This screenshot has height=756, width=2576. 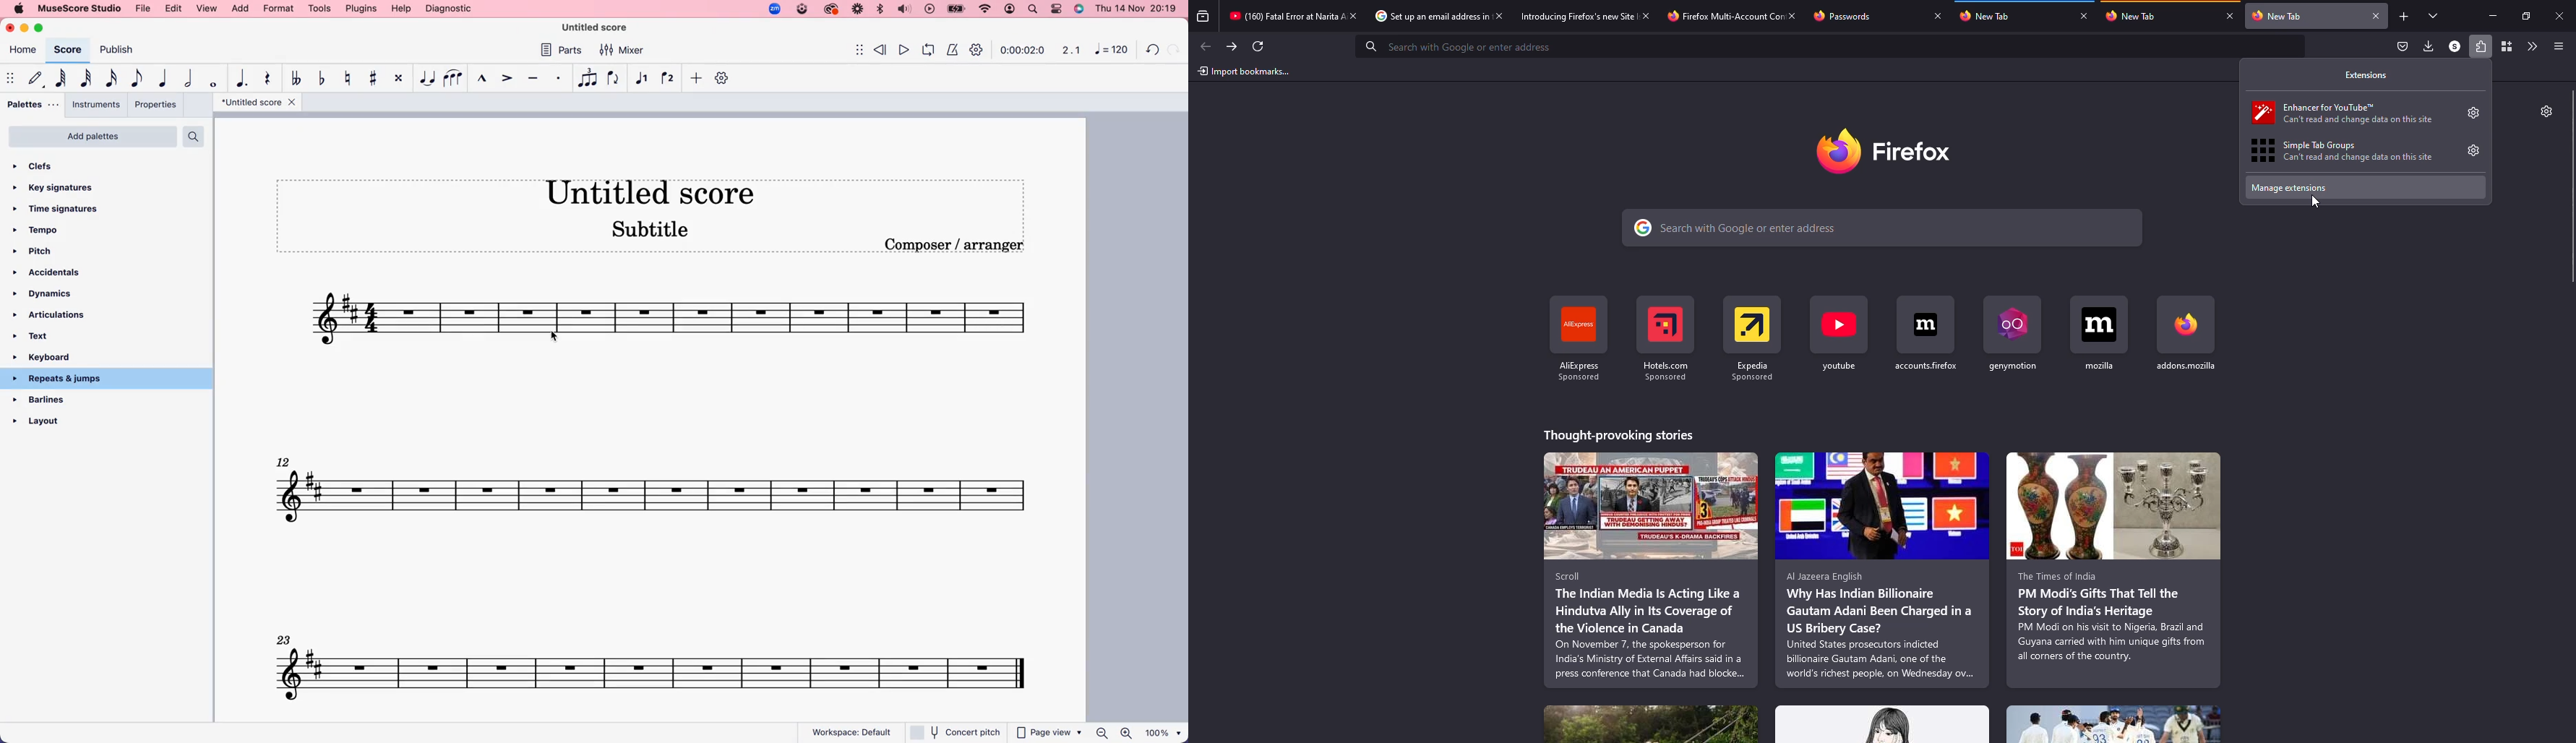 I want to click on close, so click(x=2231, y=15).